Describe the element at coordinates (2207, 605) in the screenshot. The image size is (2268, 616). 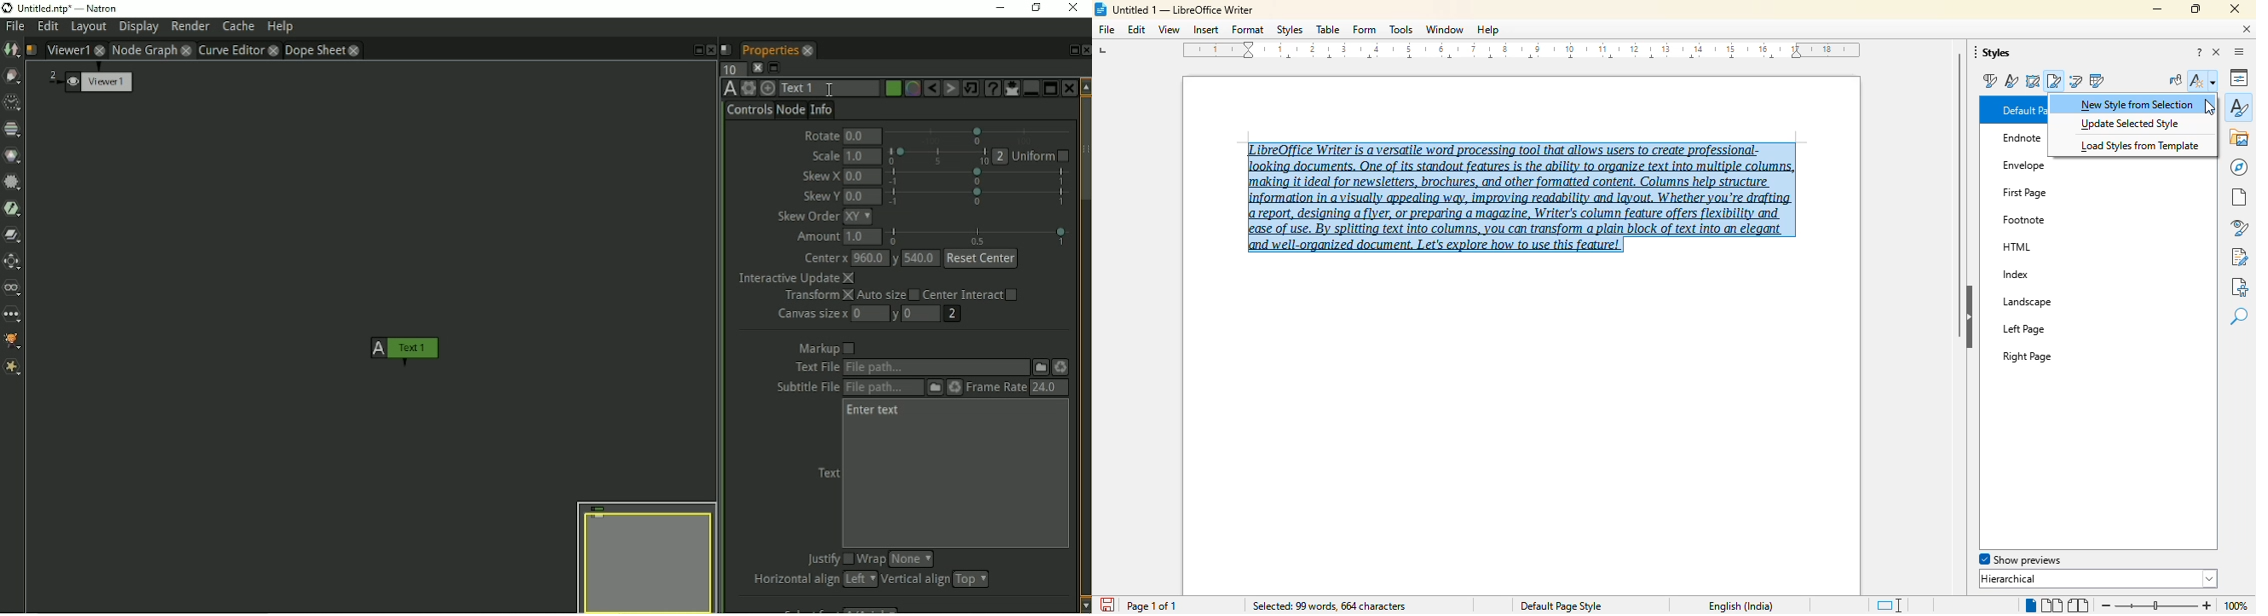
I see `zoom in` at that location.